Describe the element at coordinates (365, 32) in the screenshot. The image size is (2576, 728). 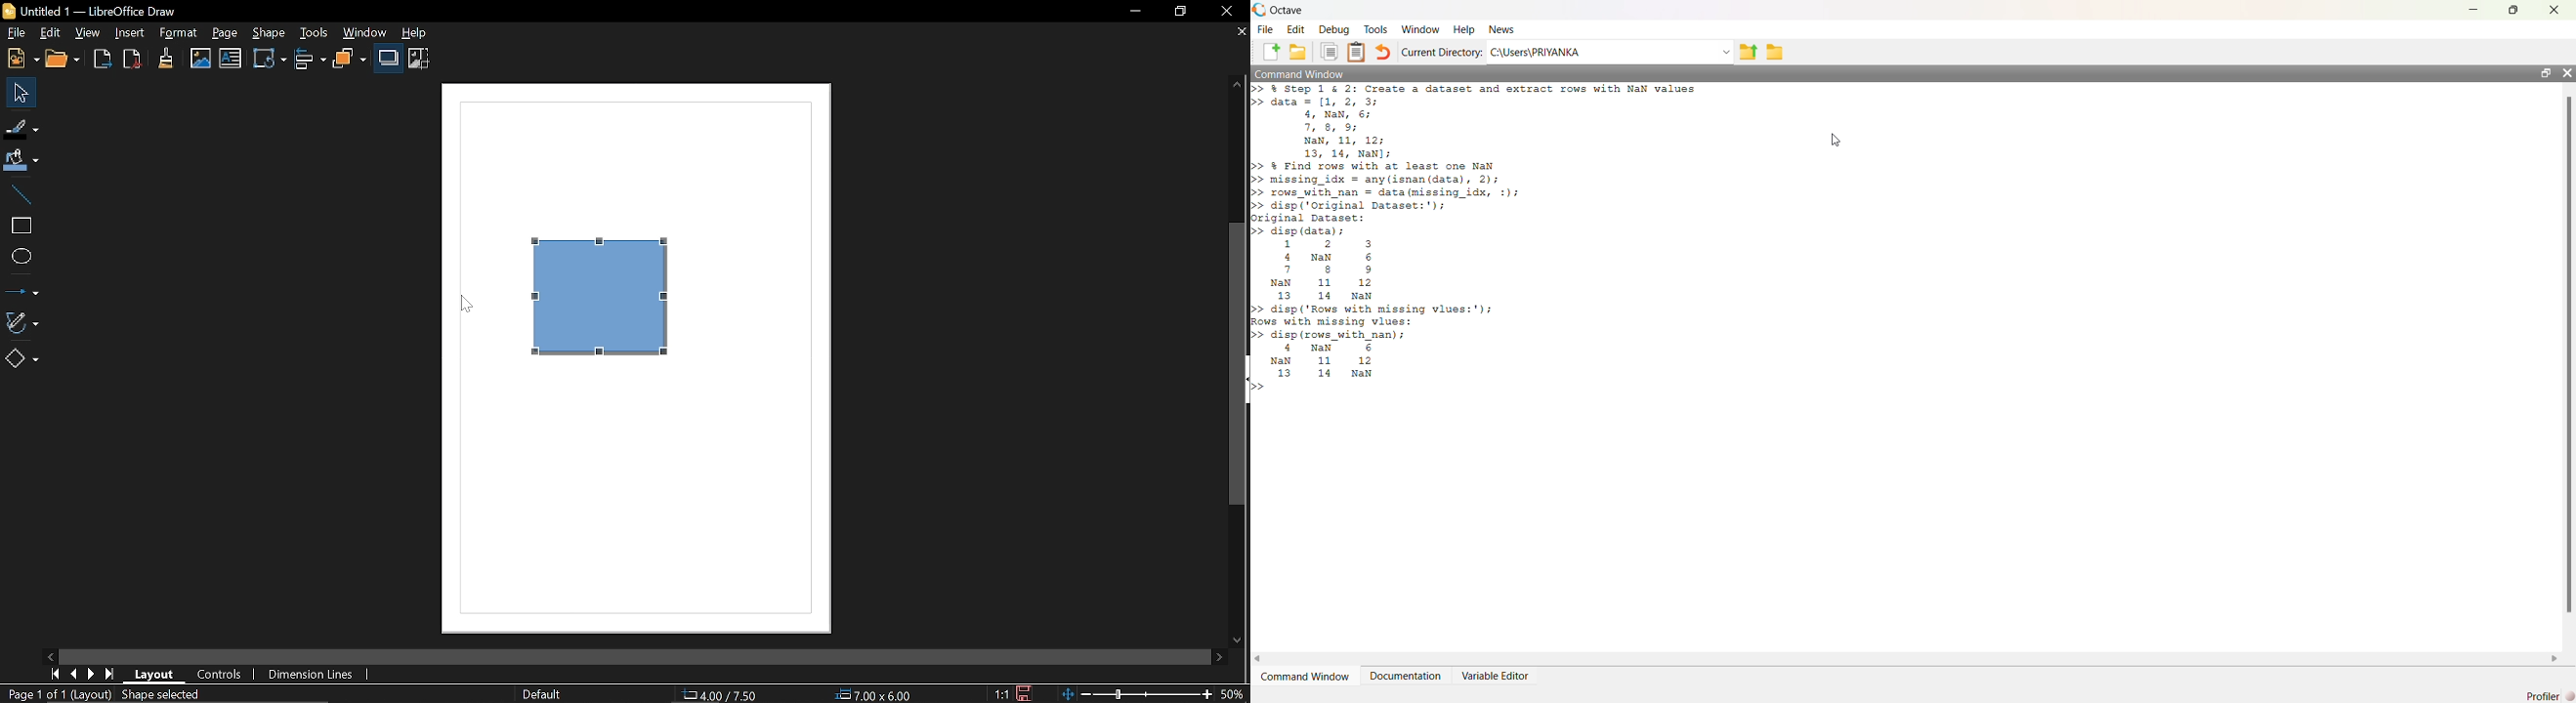
I see `Window` at that location.